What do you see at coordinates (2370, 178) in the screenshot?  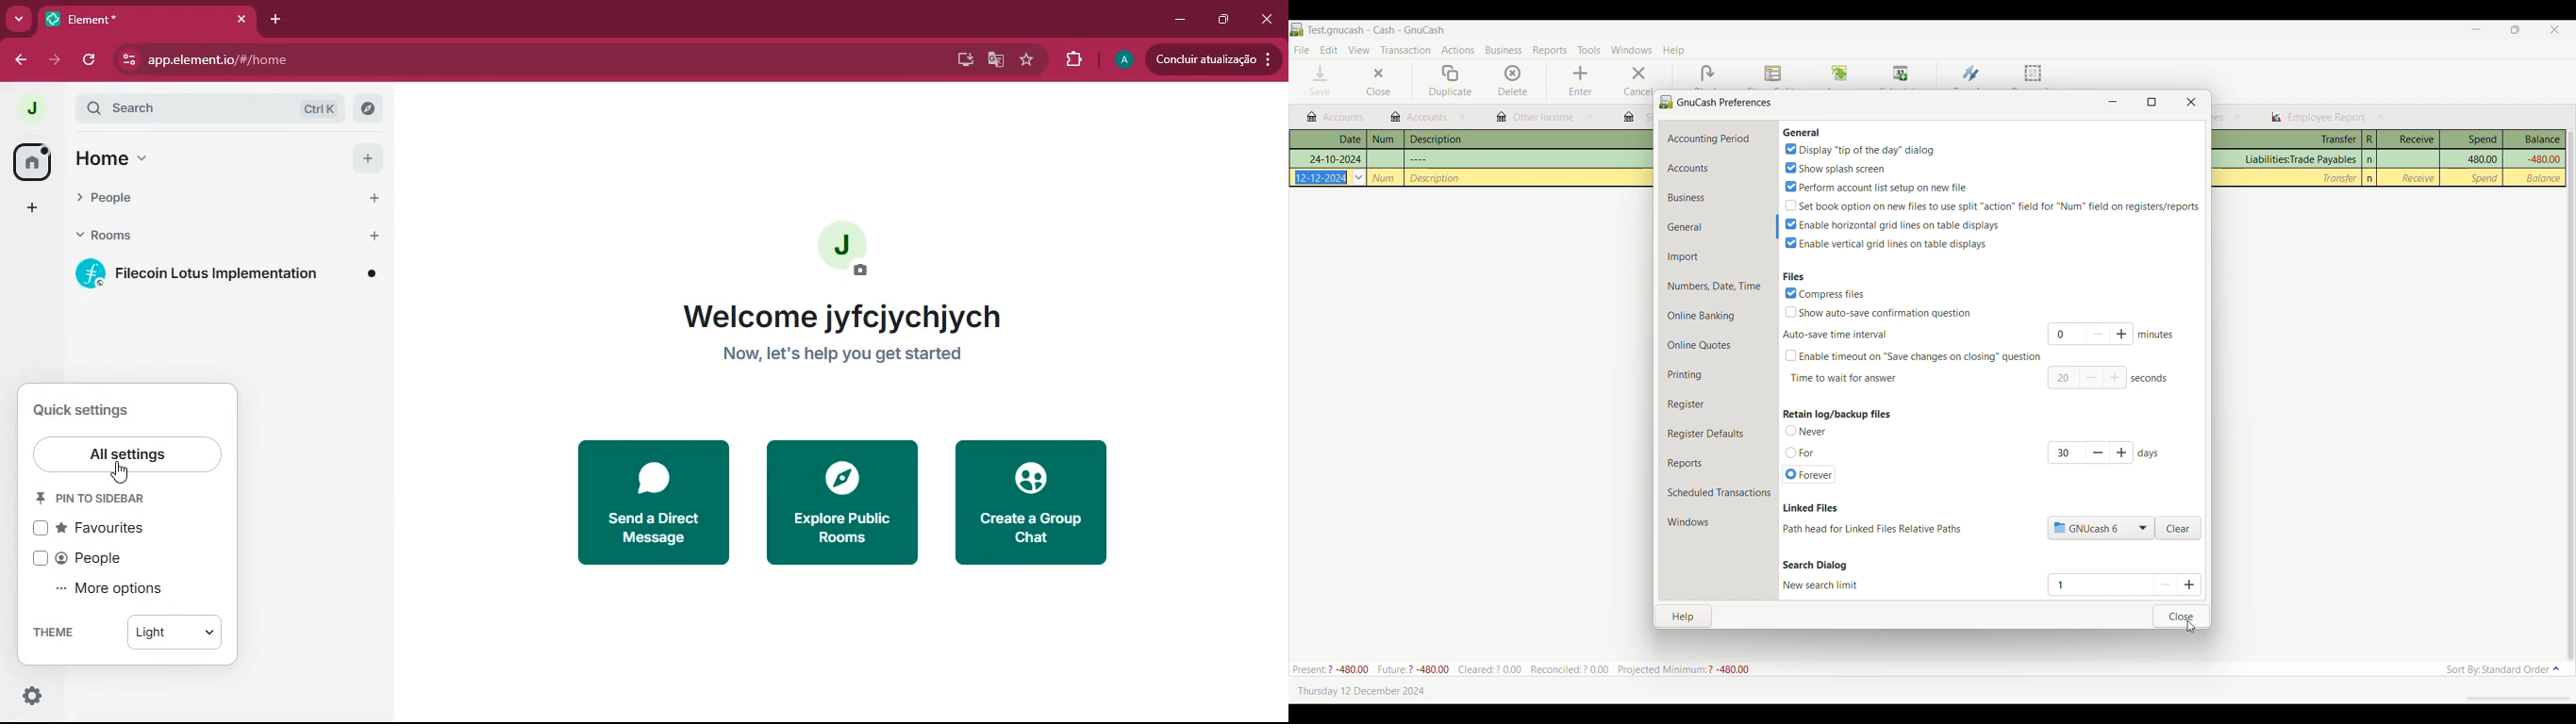 I see `n` at bounding box center [2370, 178].